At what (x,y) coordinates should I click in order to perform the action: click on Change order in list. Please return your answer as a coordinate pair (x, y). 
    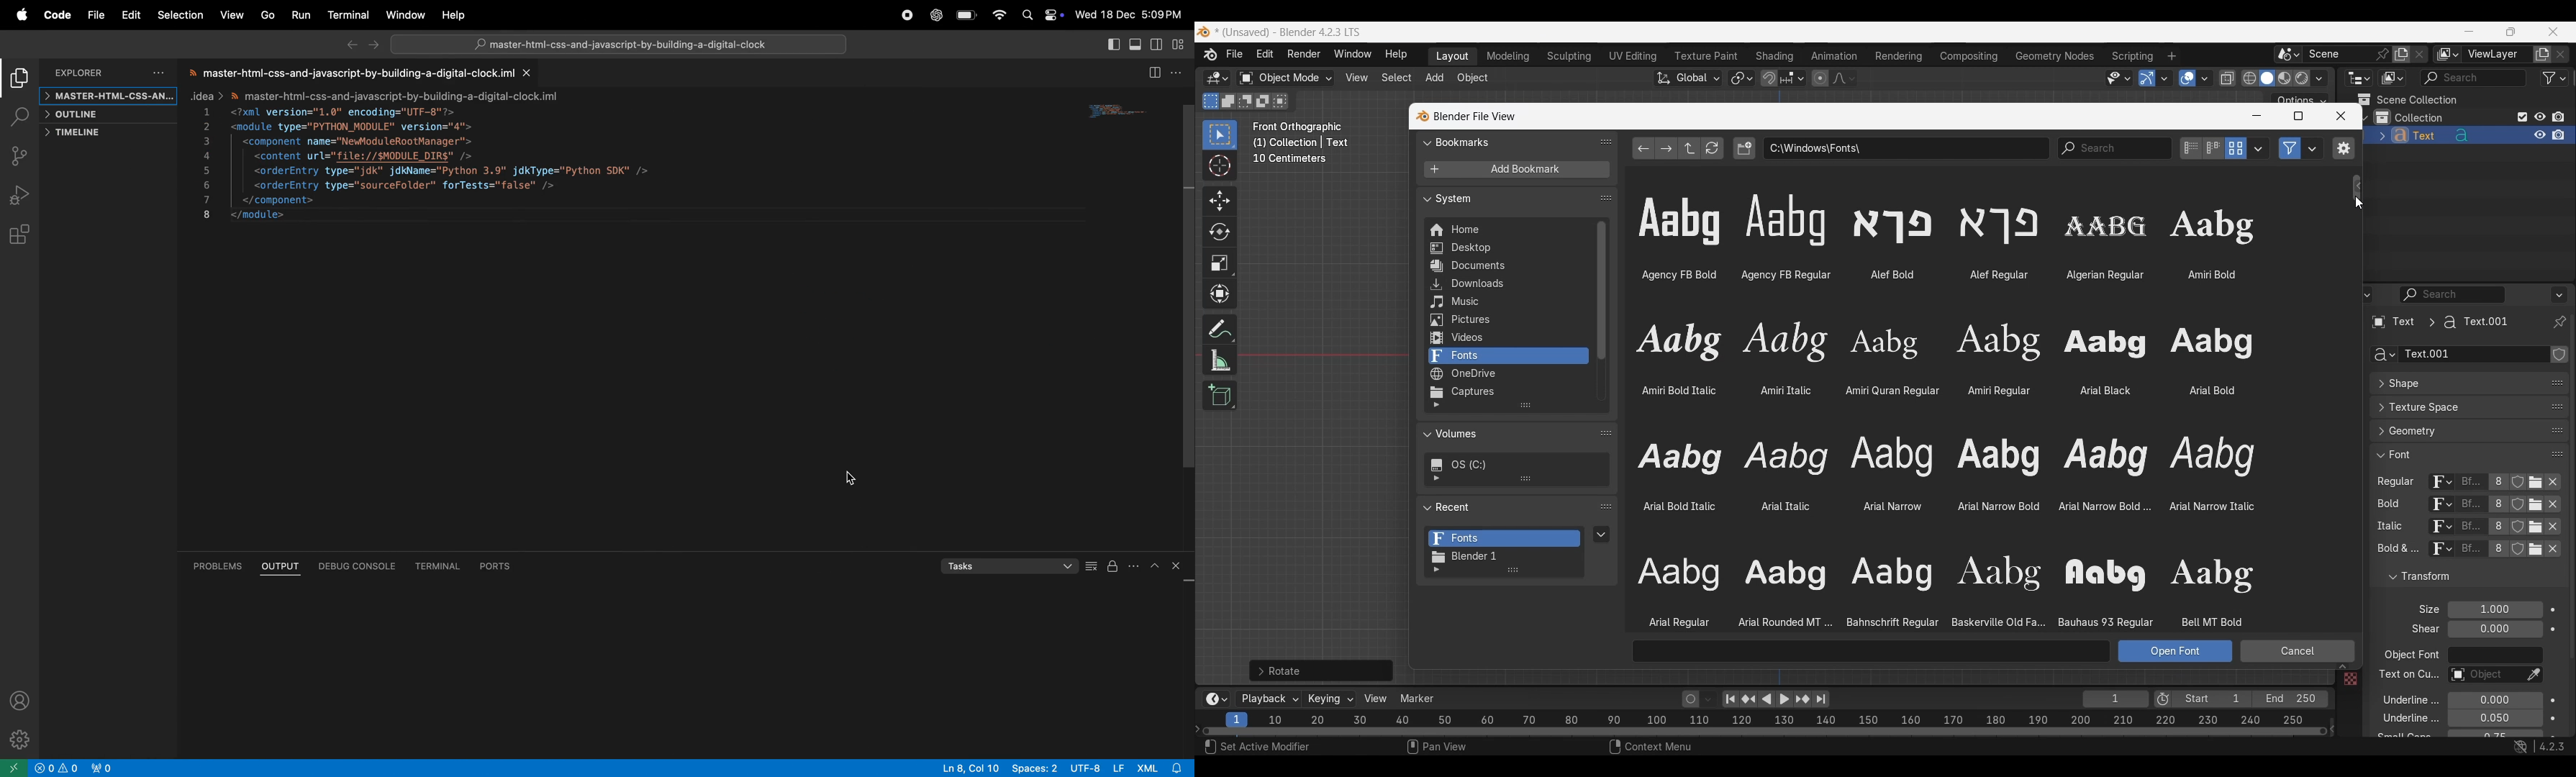
    Looking at the image, I should click on (1606, 198).